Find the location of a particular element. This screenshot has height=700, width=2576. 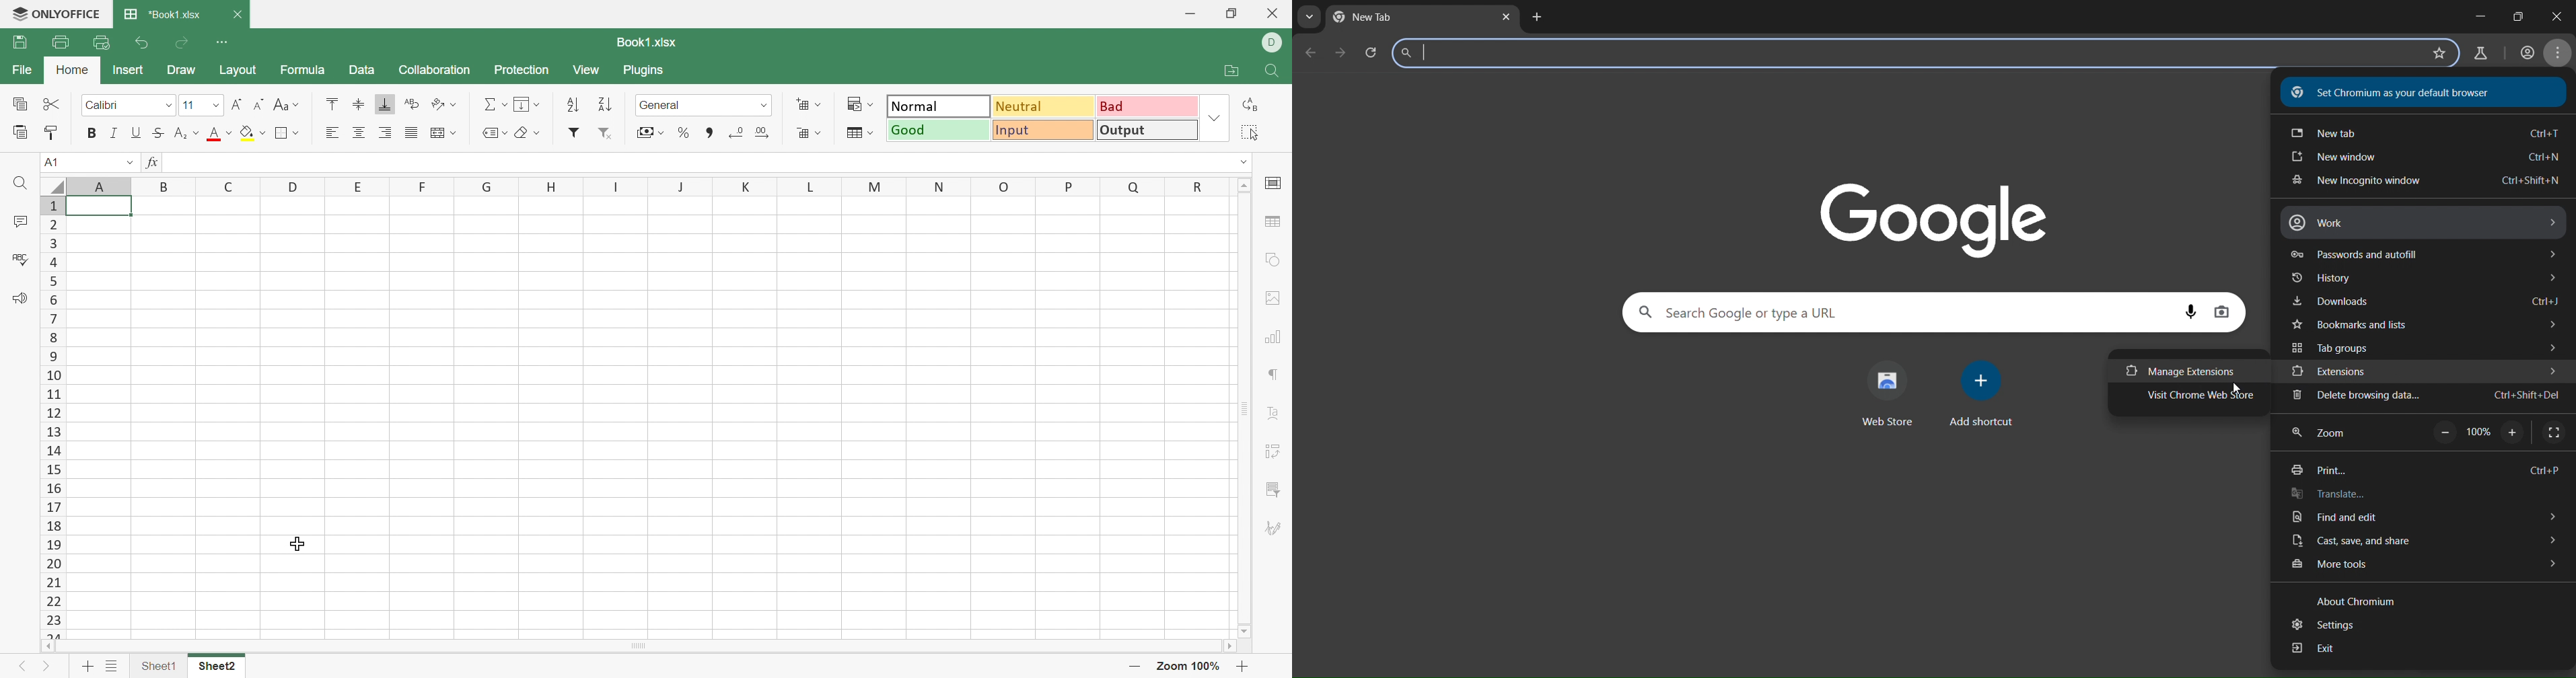

minimize is located at coordinates (2473, 15).